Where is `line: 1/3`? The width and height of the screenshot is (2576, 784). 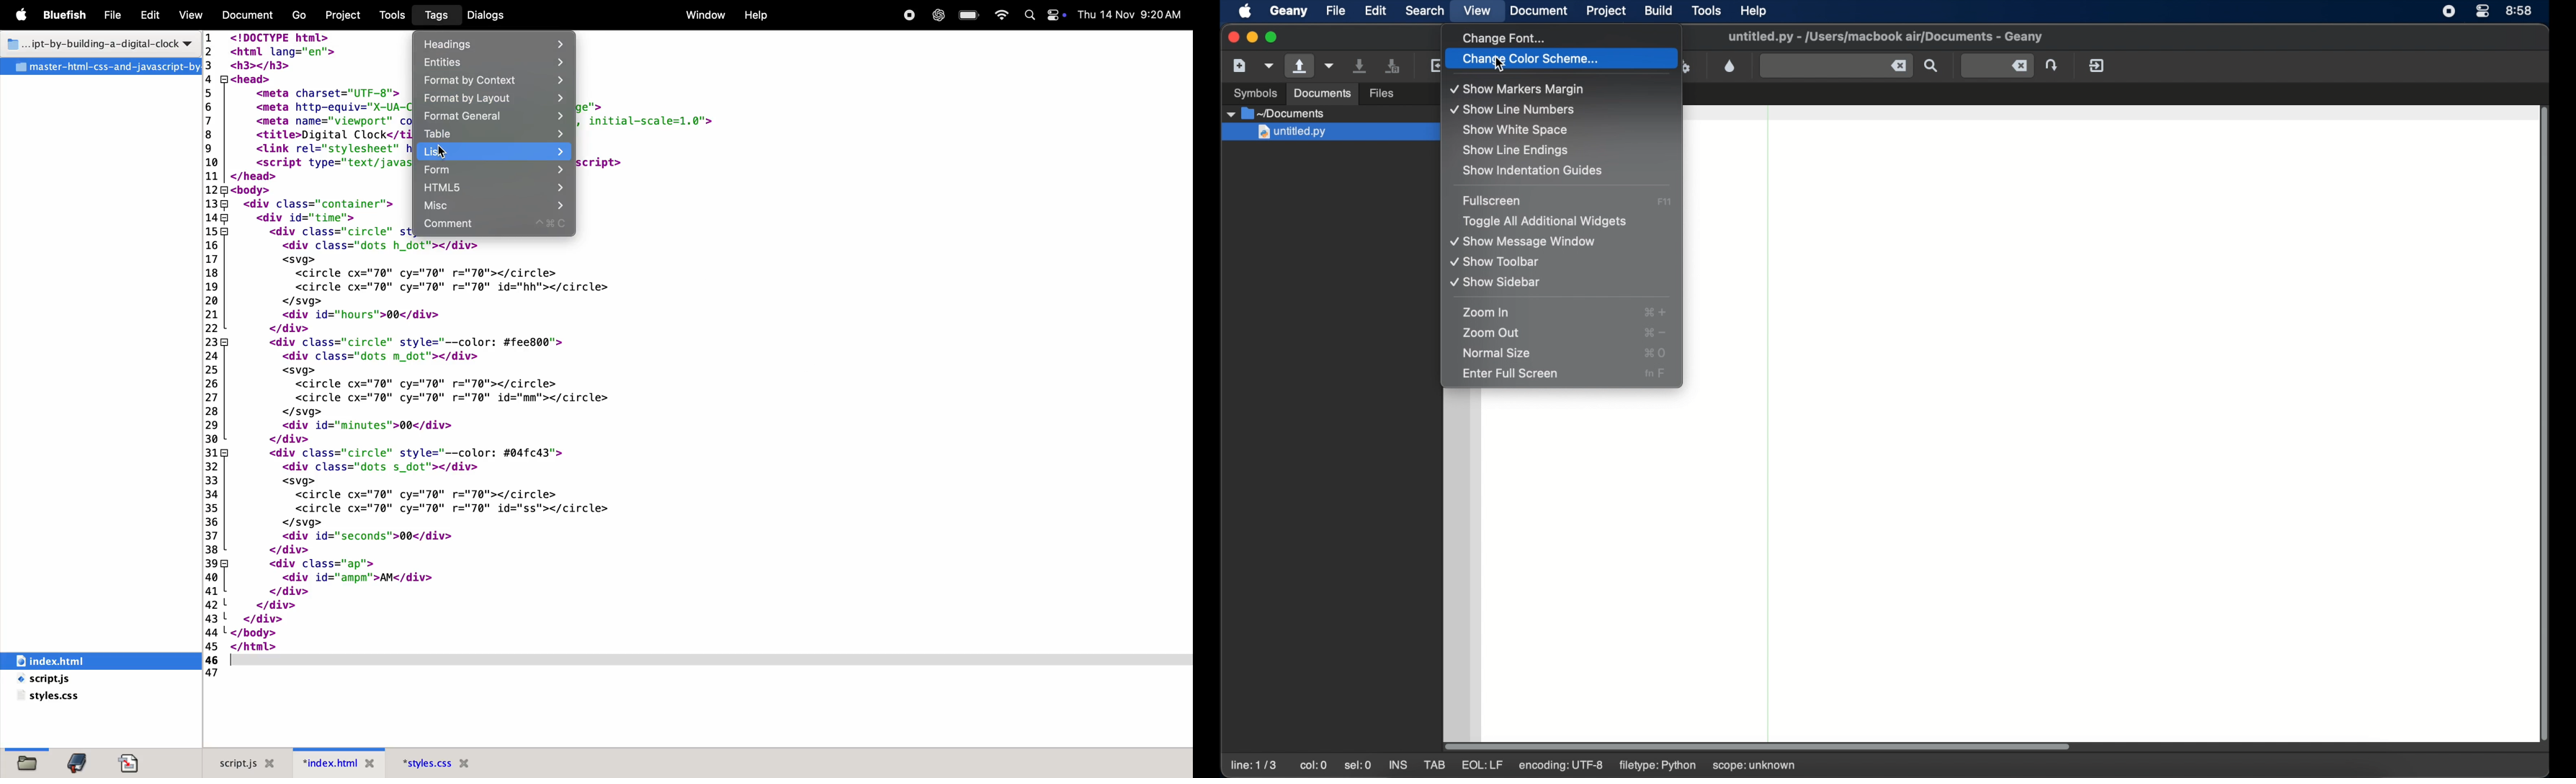 line: 1/3 is located at coordinates (1254, 766).